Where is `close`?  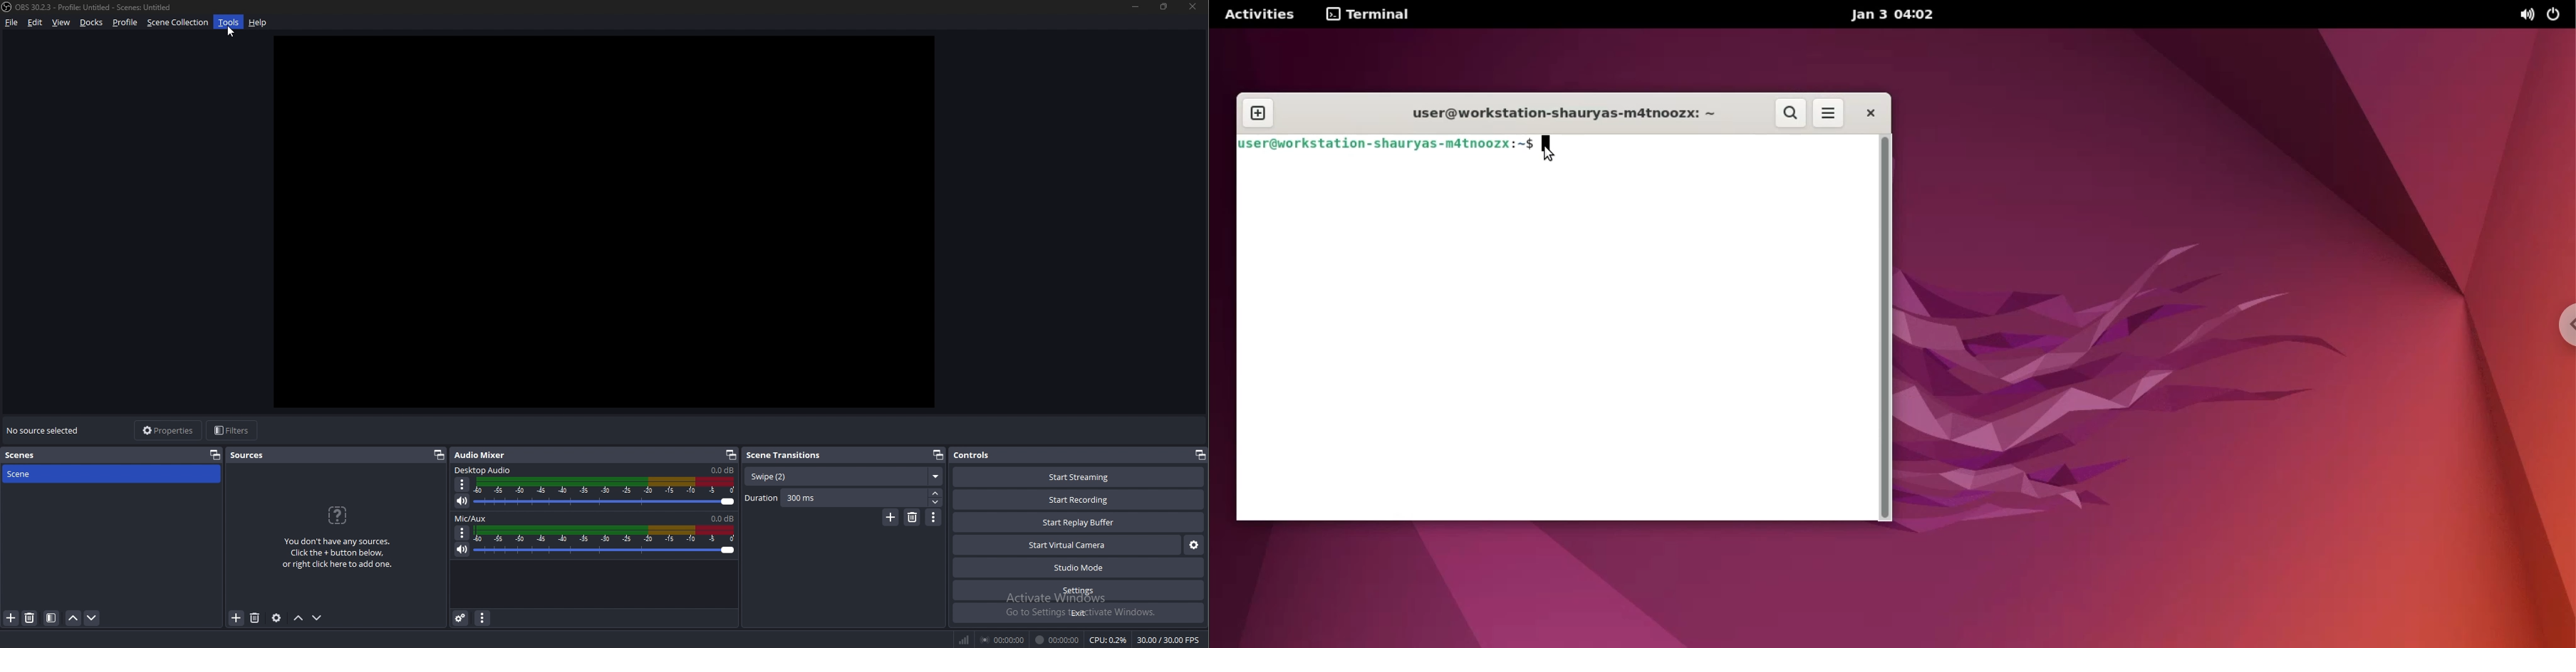
close is located at coordinates (1190, 6).